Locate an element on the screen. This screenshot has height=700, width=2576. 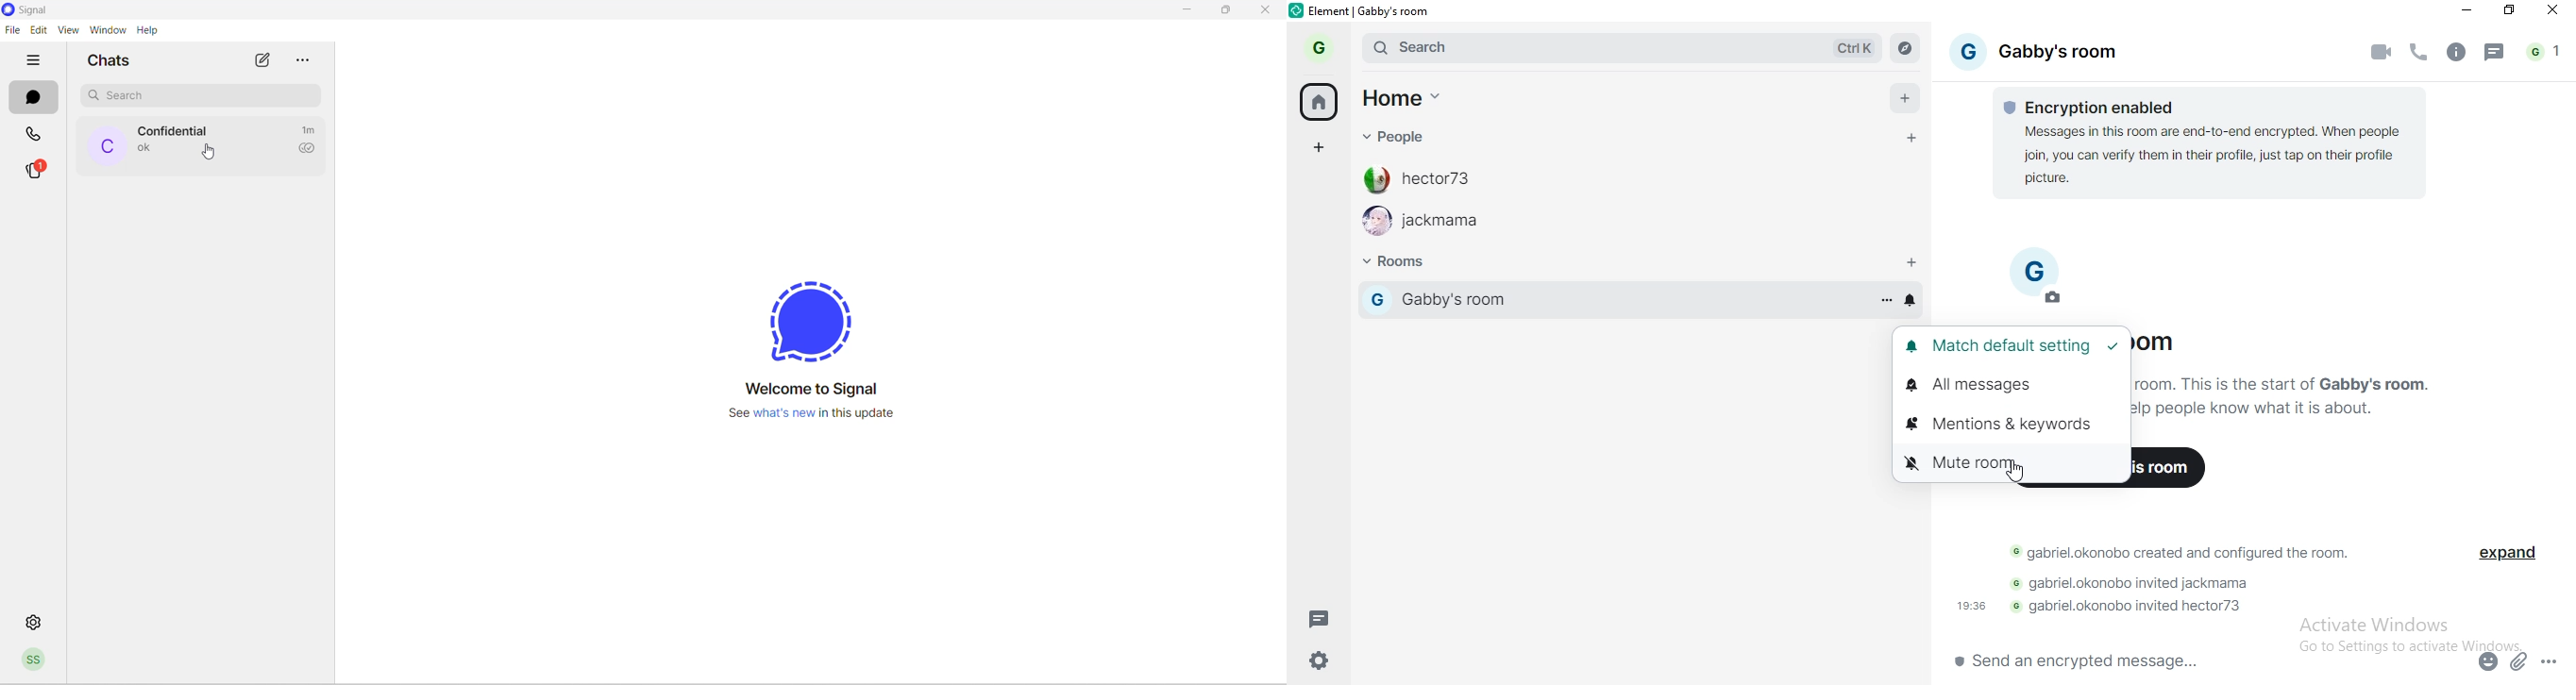
add is located at coordinates (1904, 98).